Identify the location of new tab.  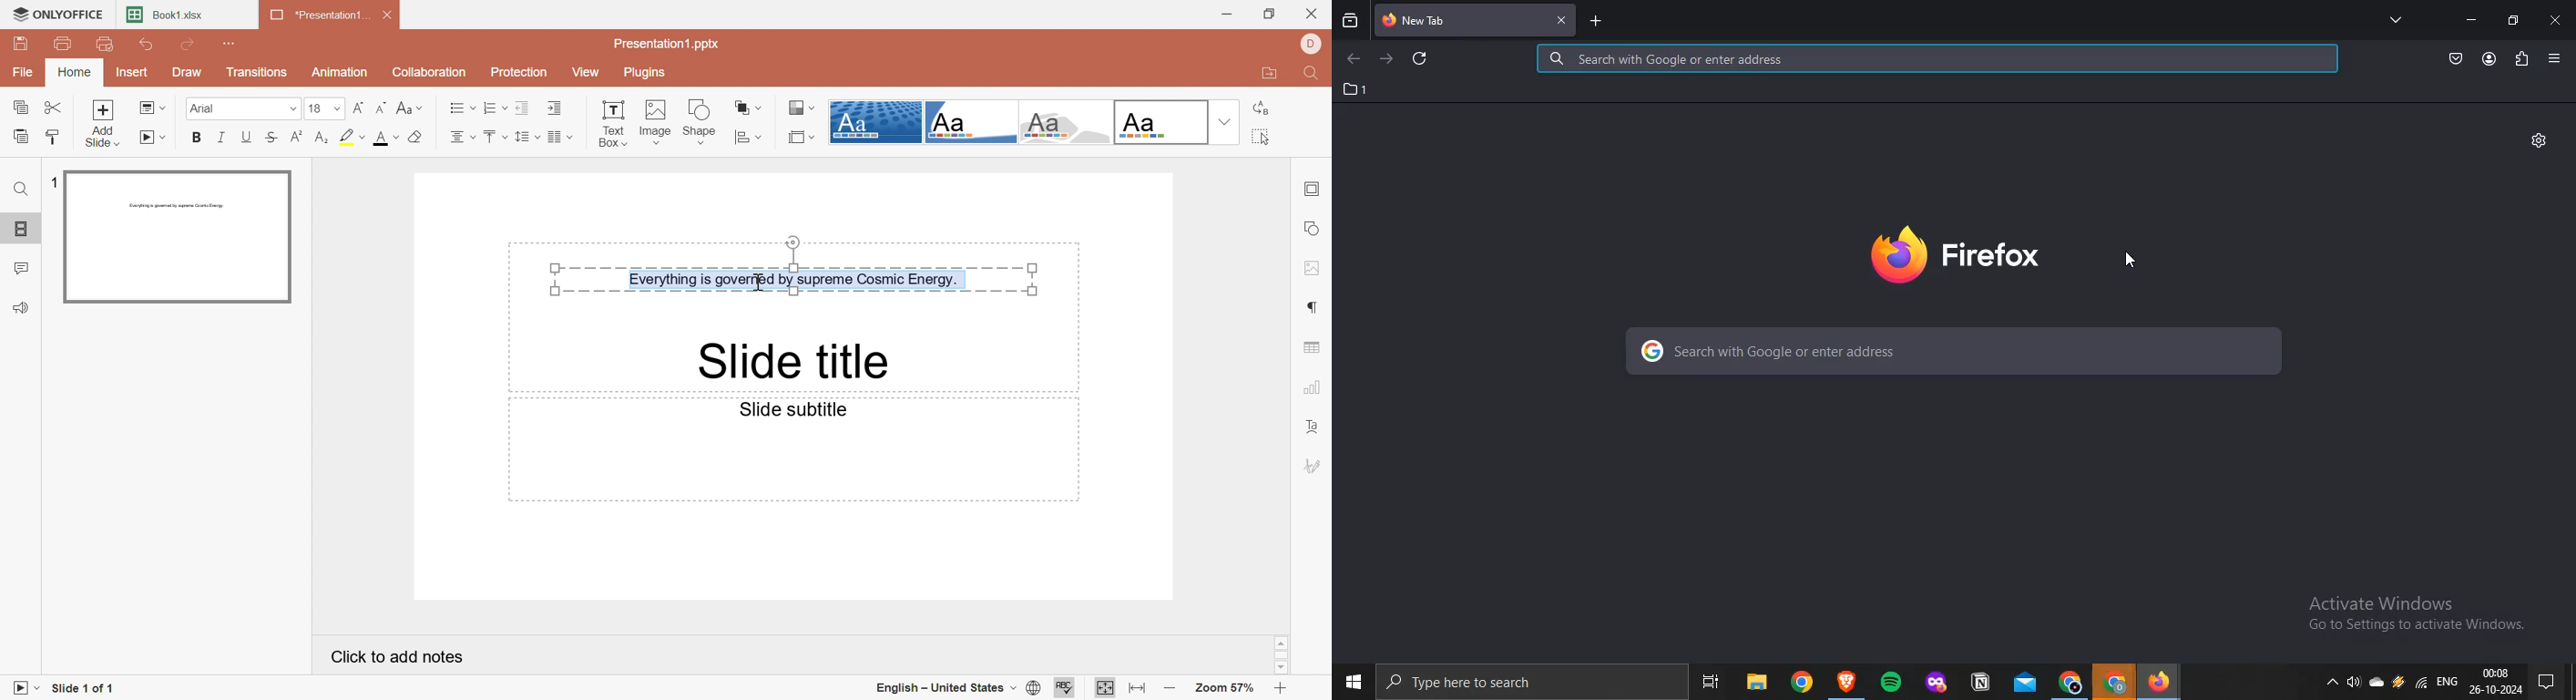
(1595, 23).